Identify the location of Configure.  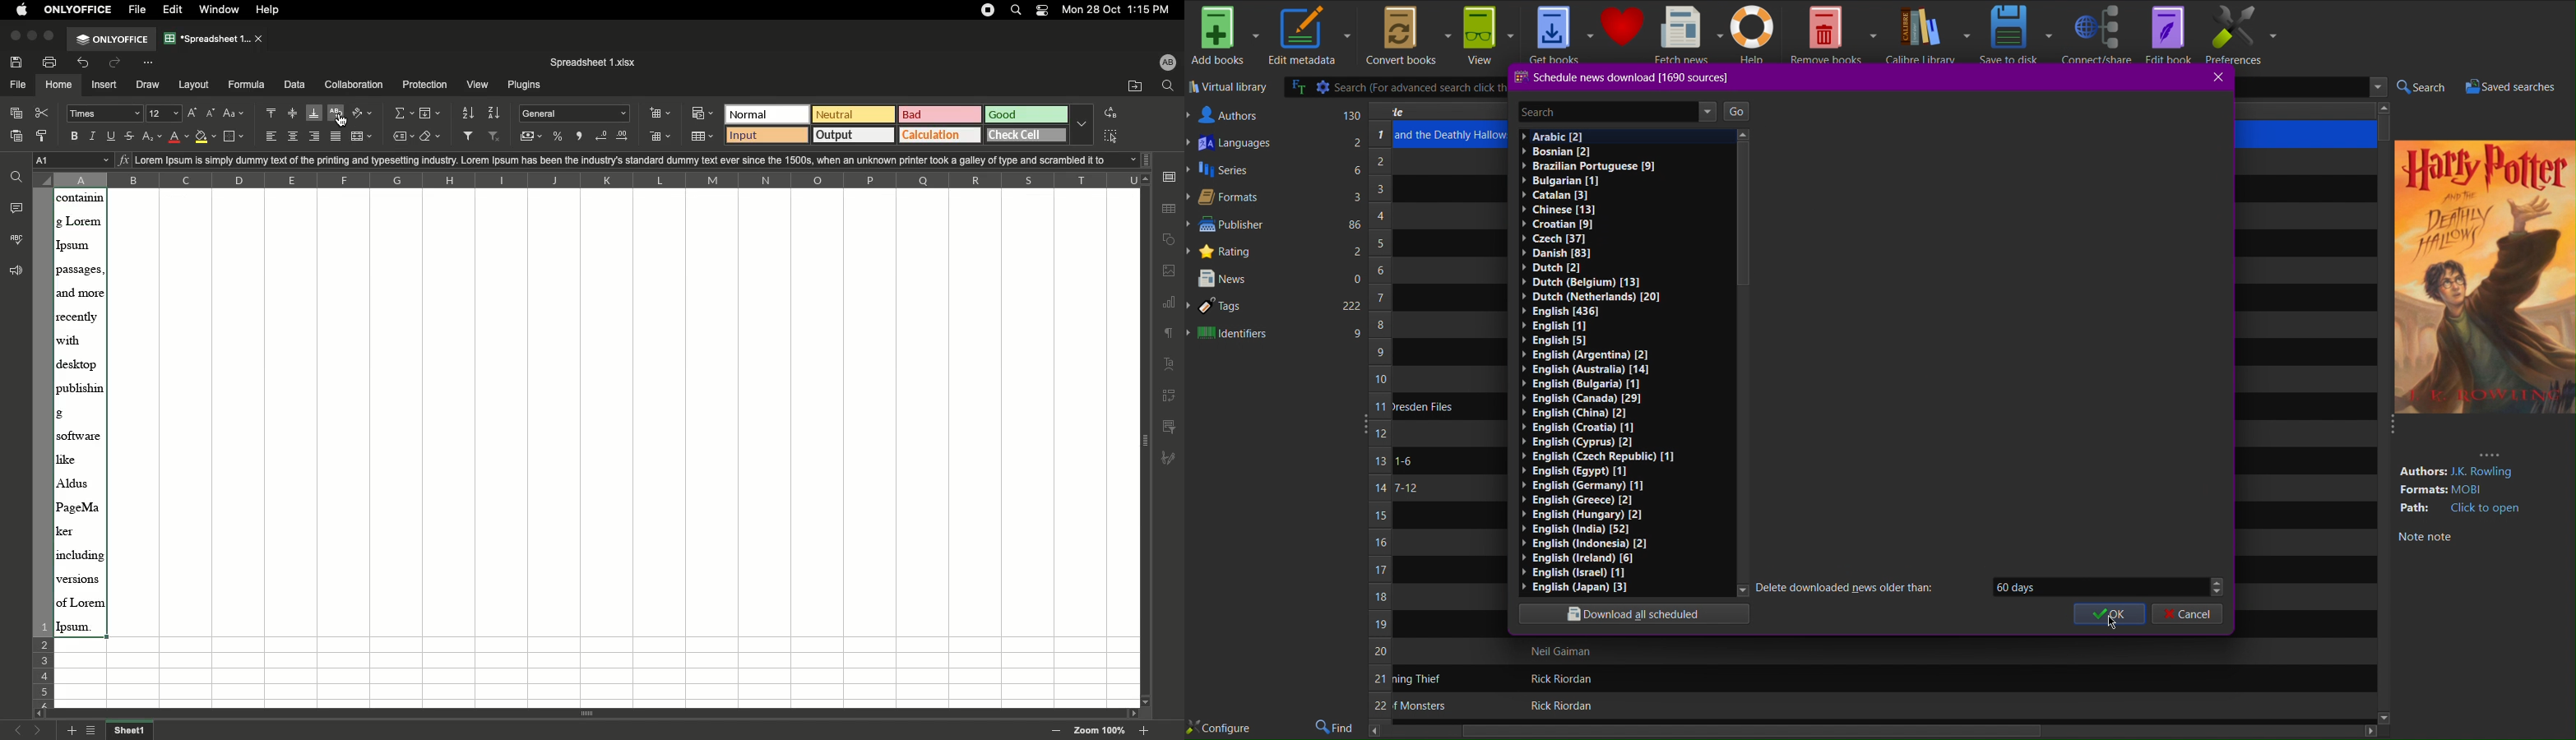
(1219, 728).